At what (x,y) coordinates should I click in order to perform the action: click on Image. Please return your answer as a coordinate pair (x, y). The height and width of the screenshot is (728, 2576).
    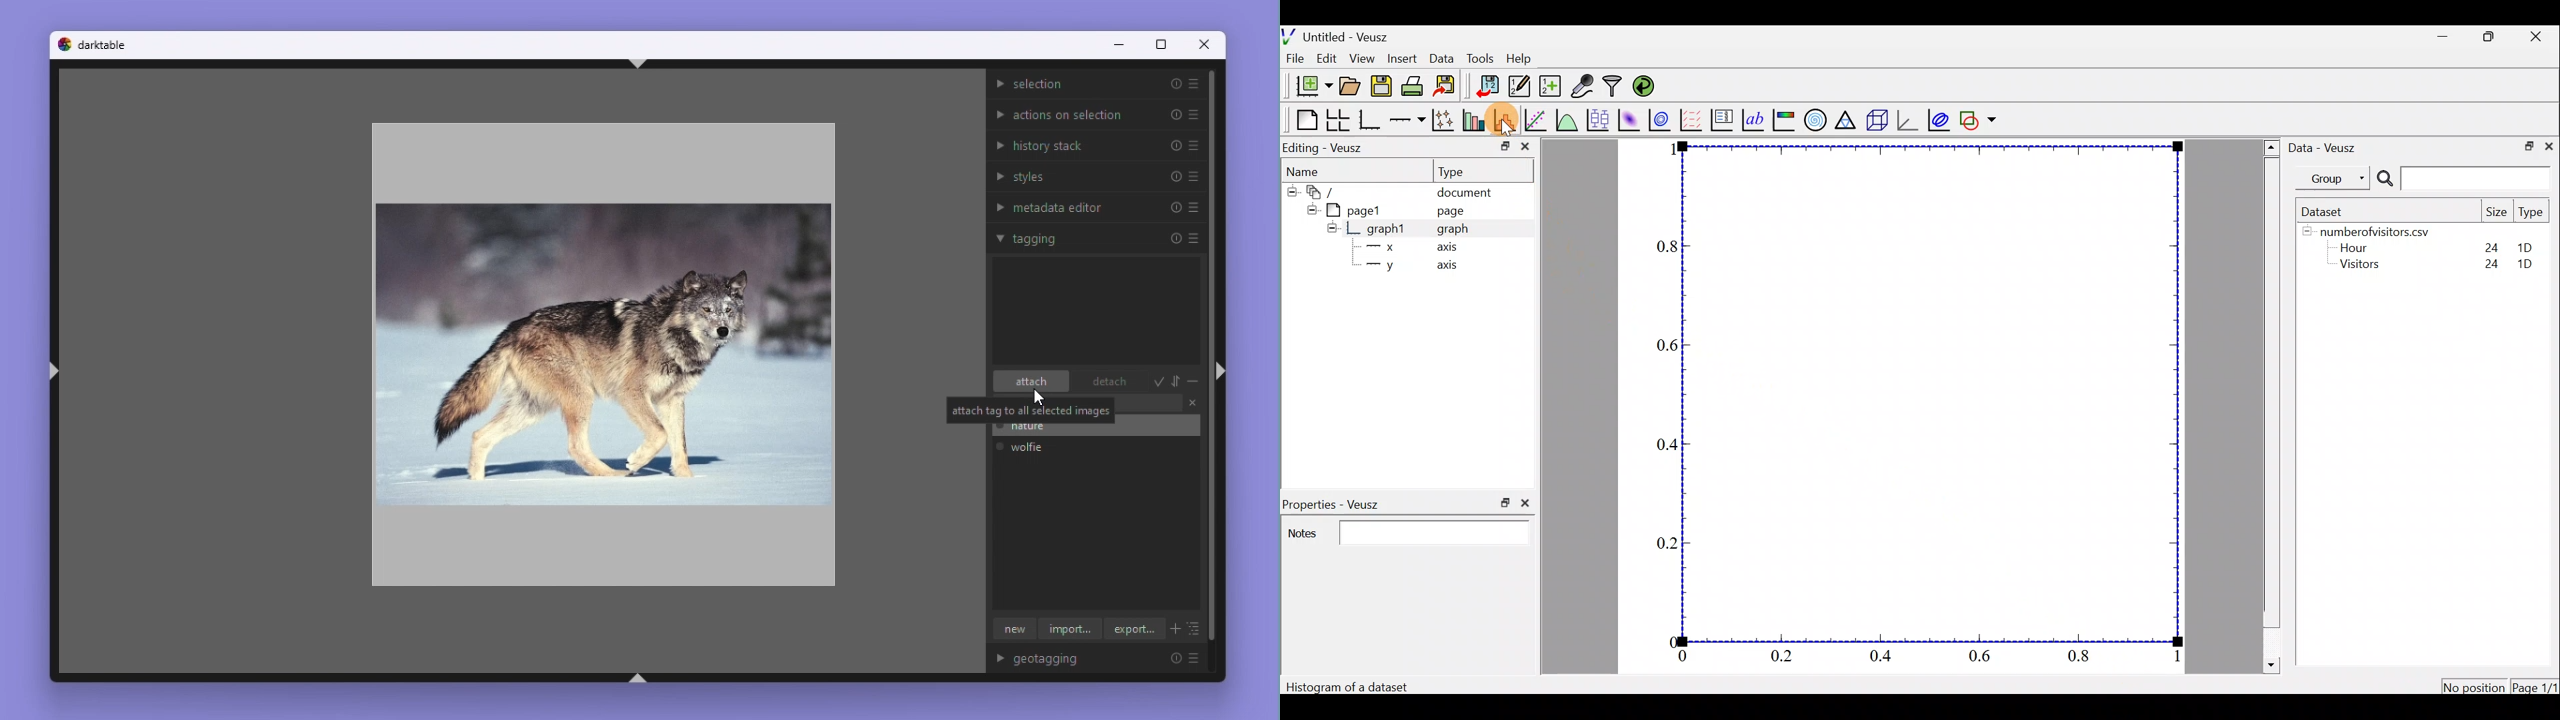
    Looking at the image, I should click on (599, 348).